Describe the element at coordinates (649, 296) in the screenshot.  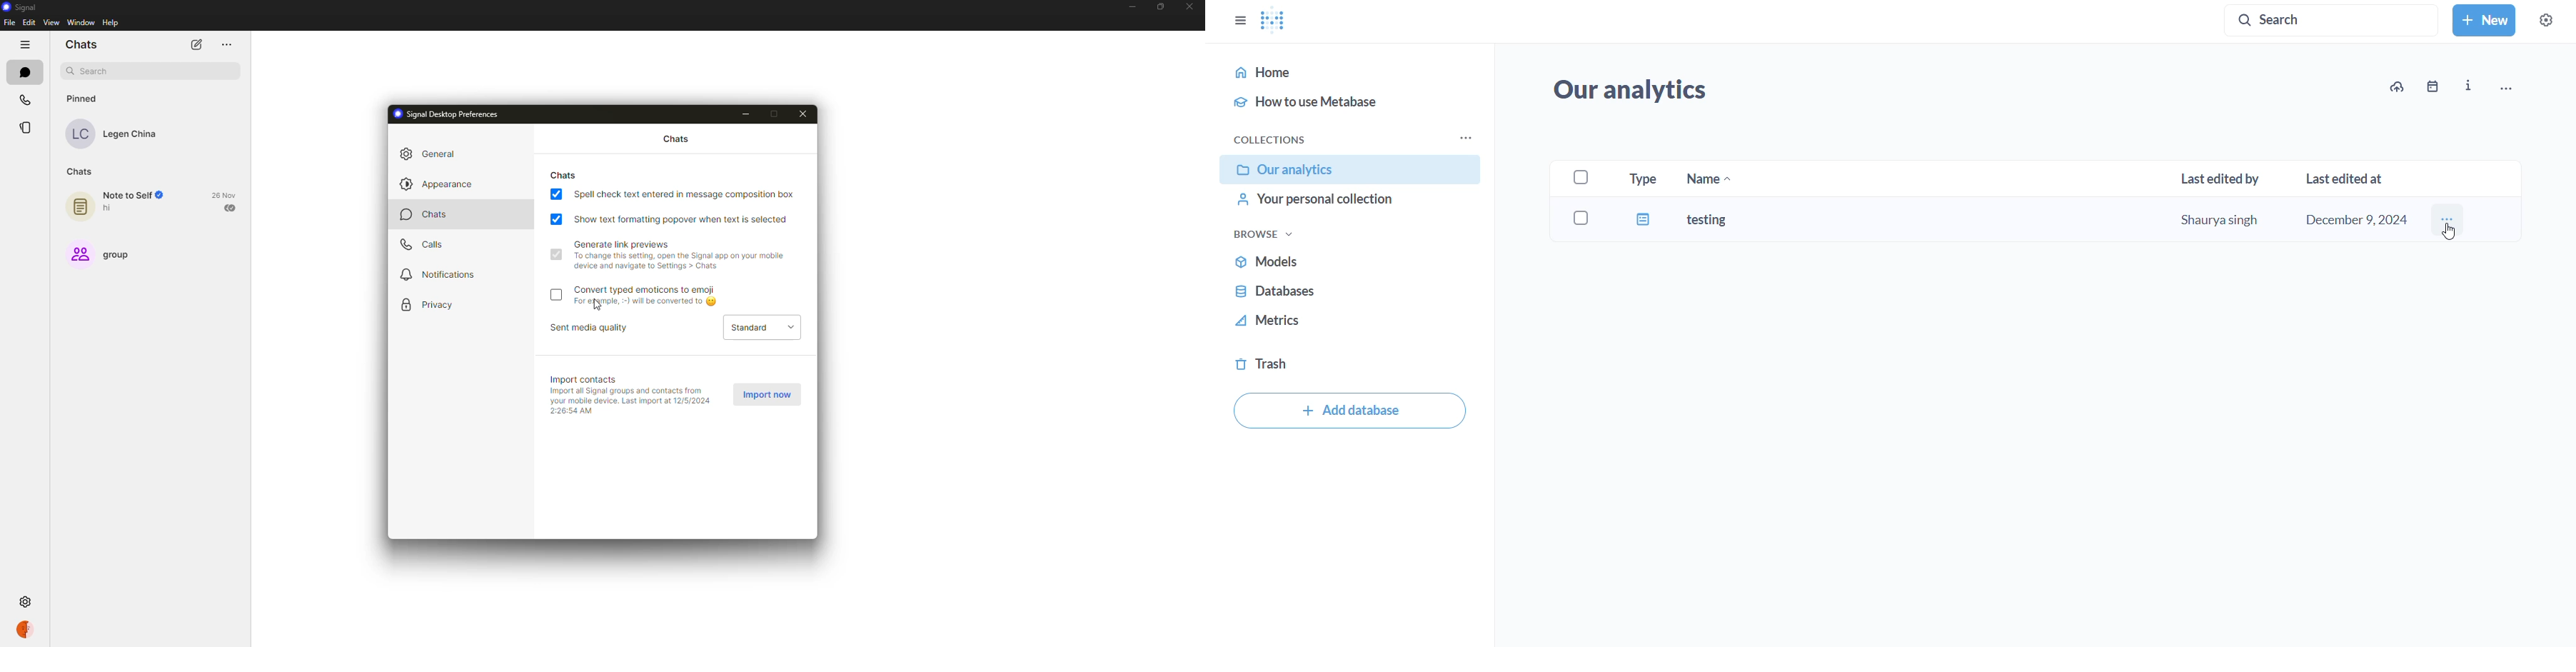
I see `convert typed emoticons to emoji` at that location.